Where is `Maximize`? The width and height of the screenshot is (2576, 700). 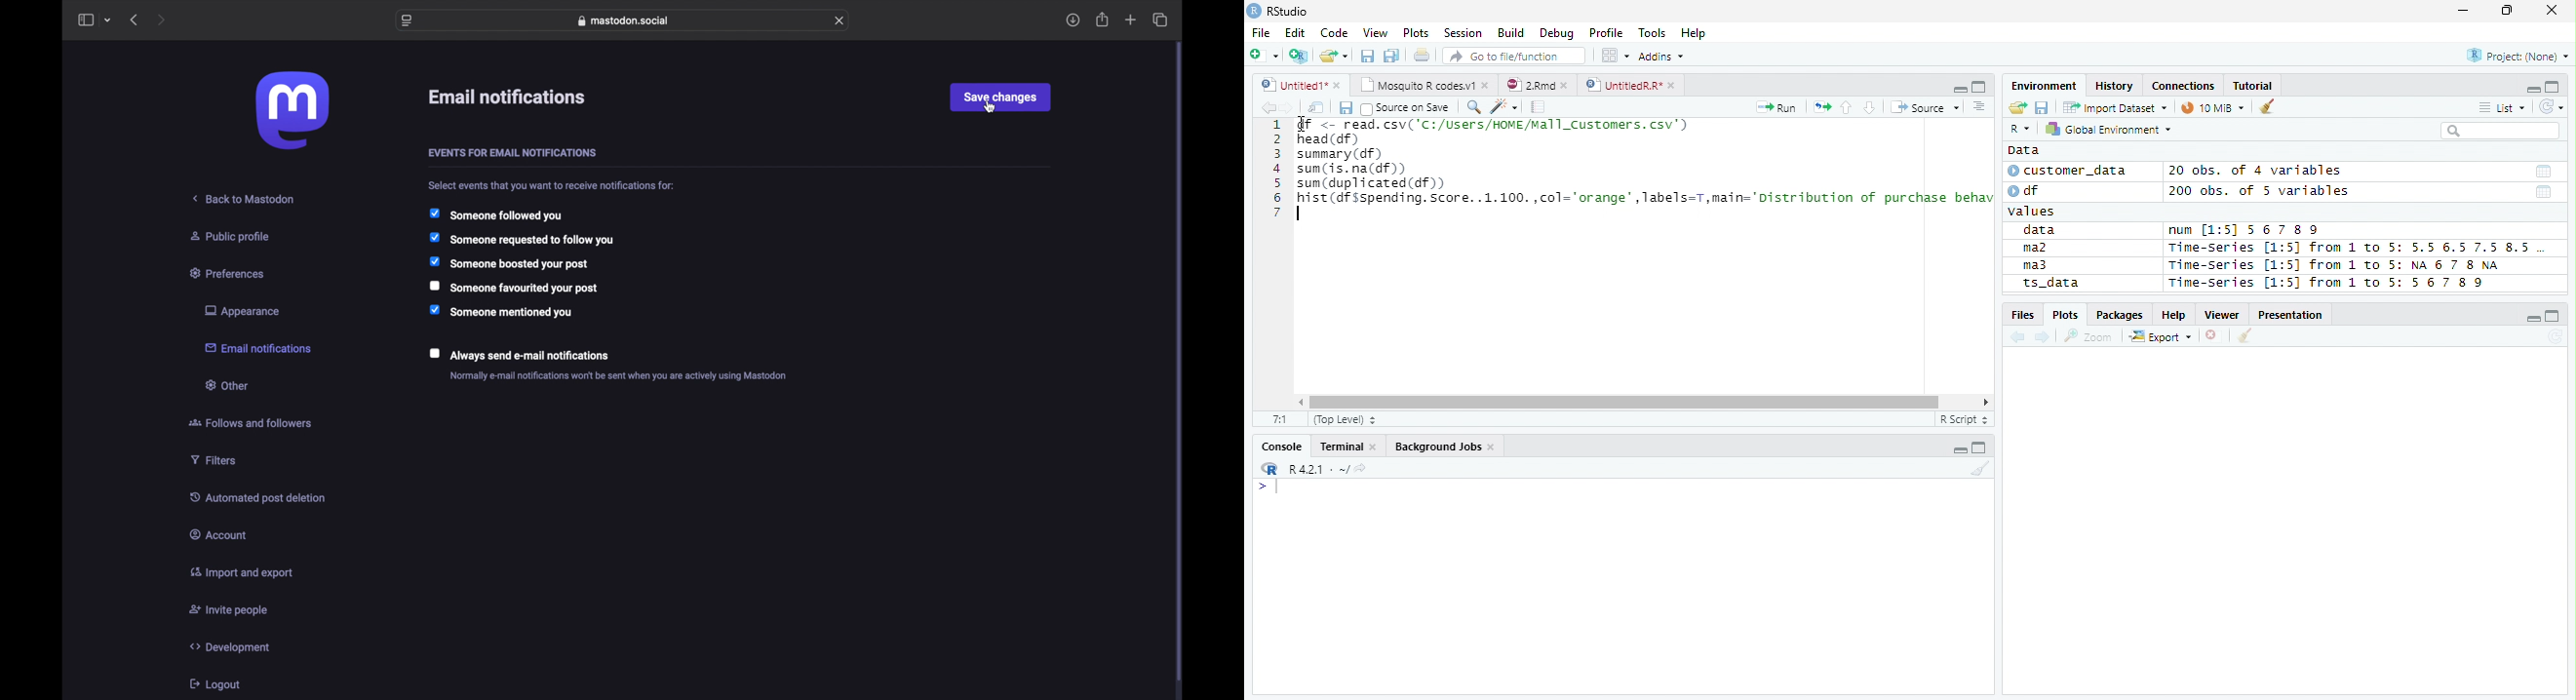
Maximize is located at coordinates (1981, 448).